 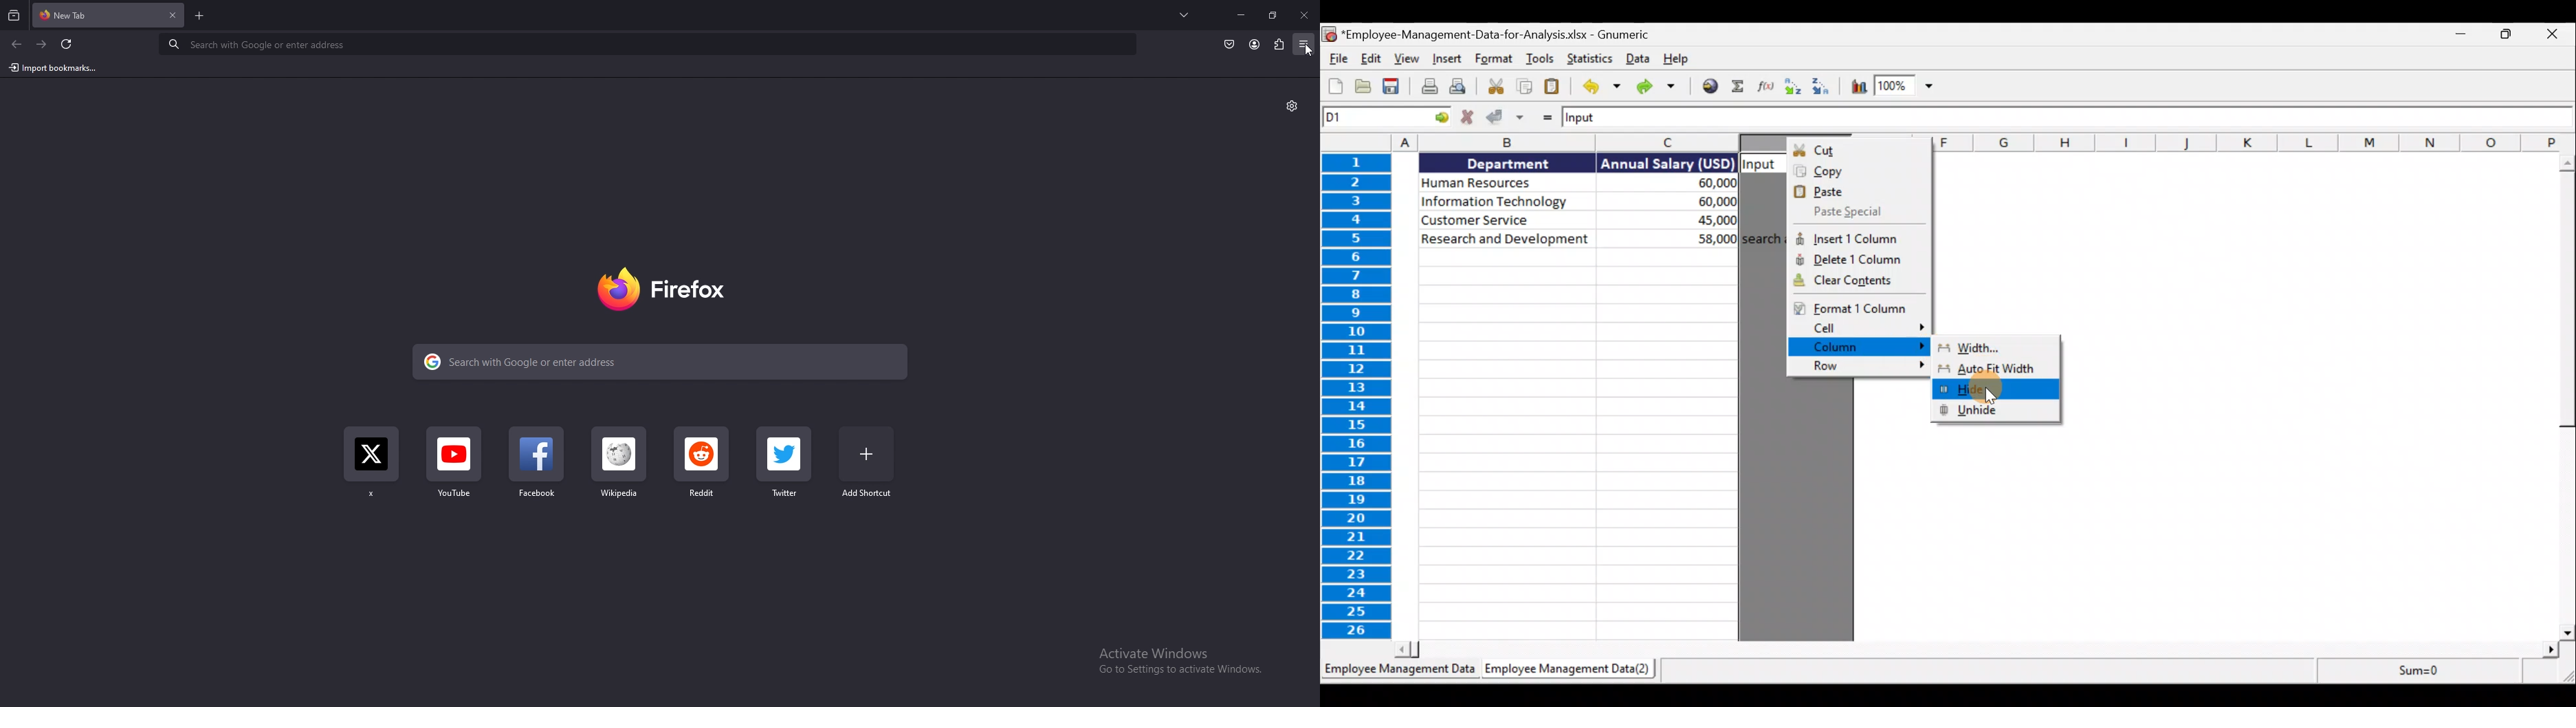 I want to click on Auto Fit Width, so click(x=1997, y=372).